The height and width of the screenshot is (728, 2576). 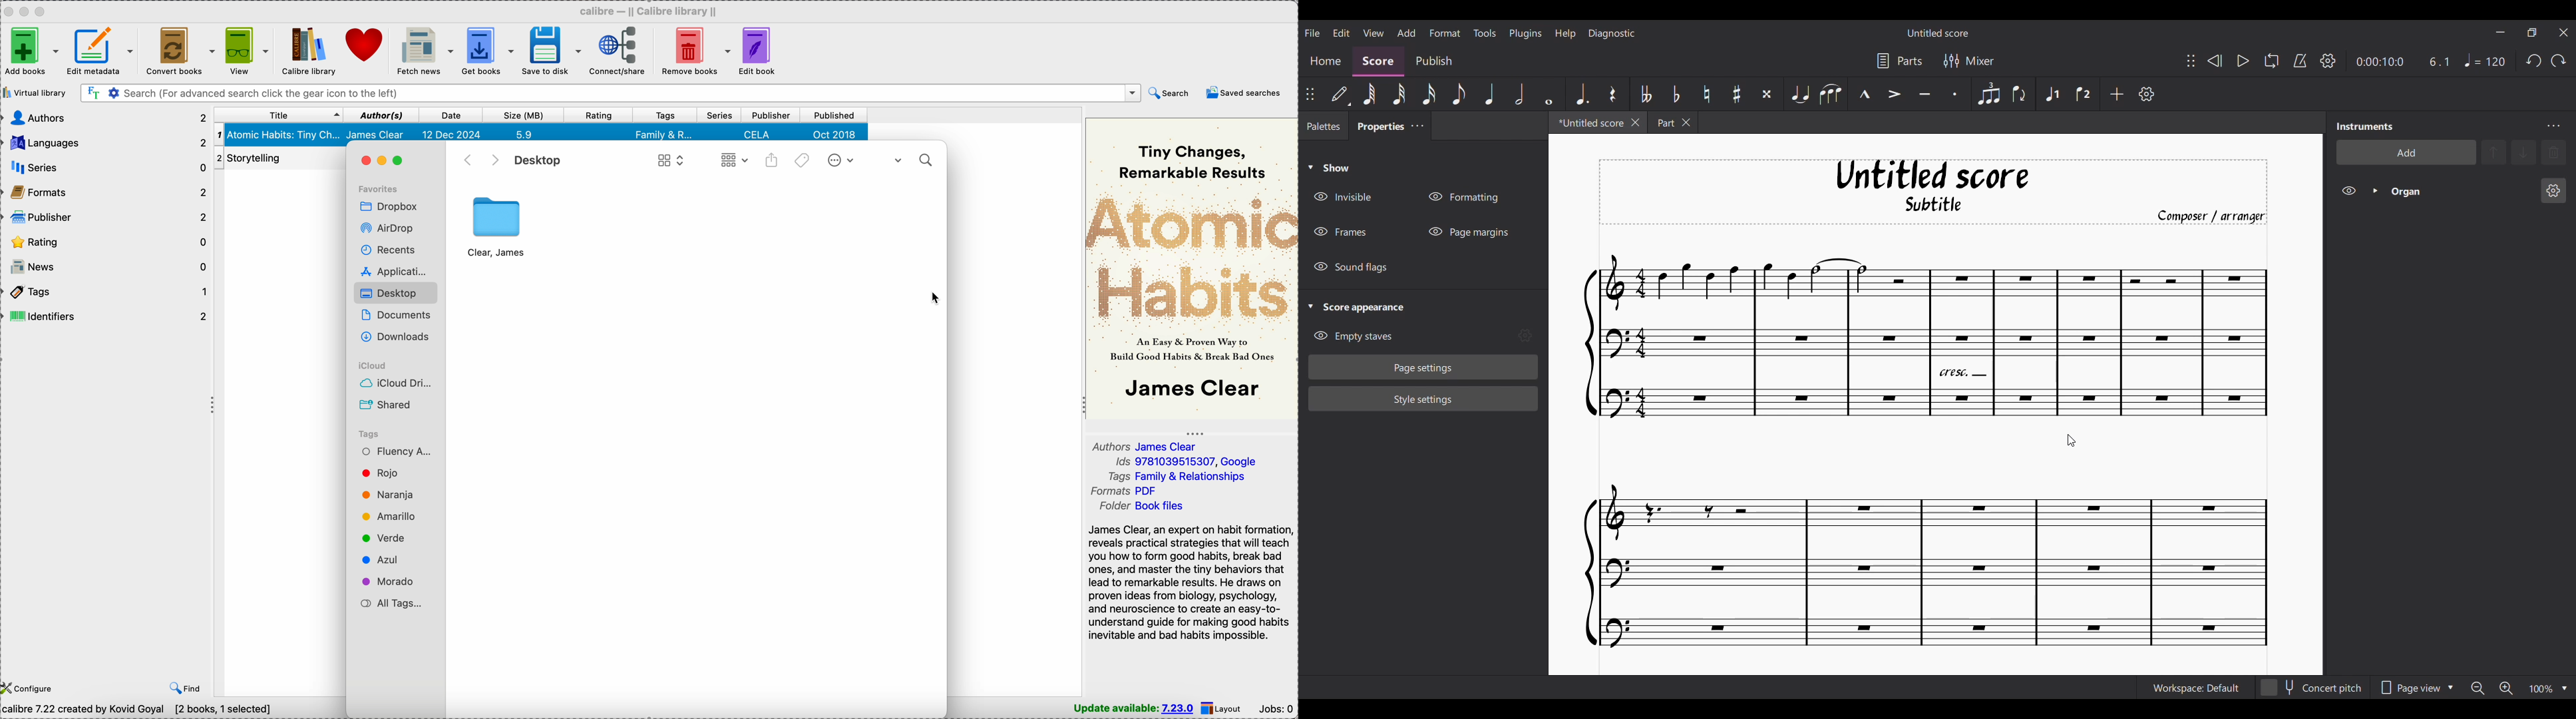 I want to click on James Clear, an expert on habit formation reveals practical strategies that will teach you how to form good habits, break bad ones, and master the tiny behaviors that lead to remarkable results. He draws on proven ideas from biology, psychology, and neuroscience to create an easy-to-understand guide..., so click(x=1191, y=583).